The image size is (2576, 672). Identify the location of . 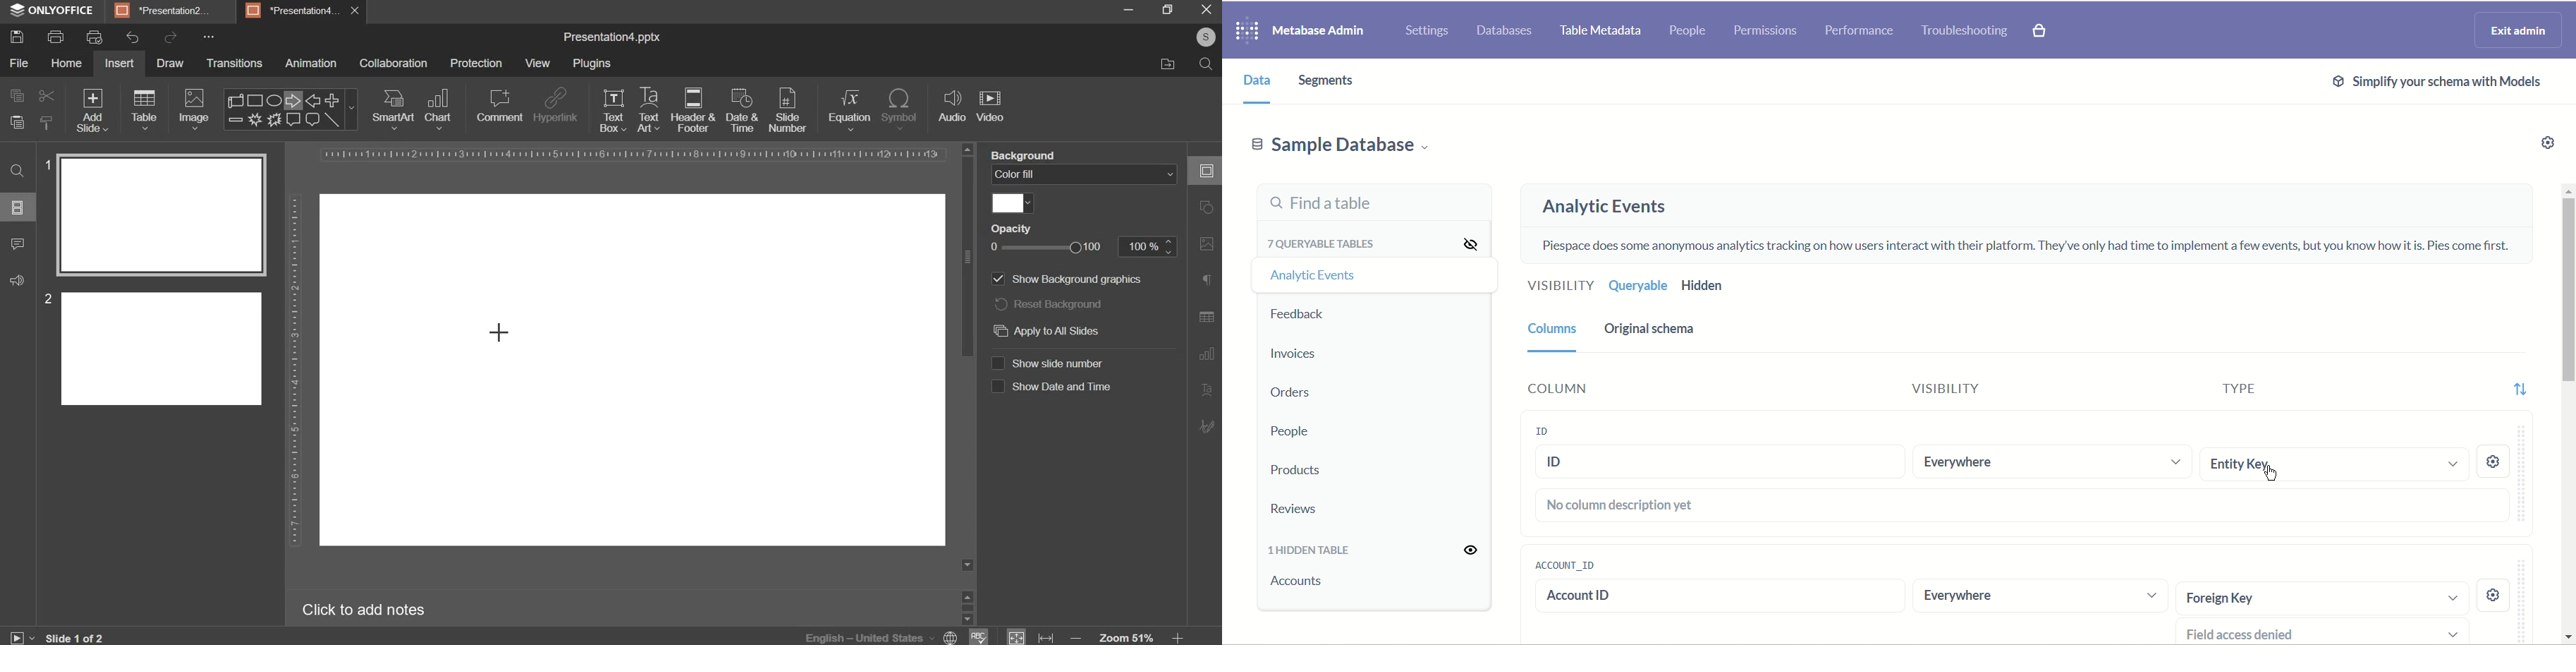
(1065, 387).